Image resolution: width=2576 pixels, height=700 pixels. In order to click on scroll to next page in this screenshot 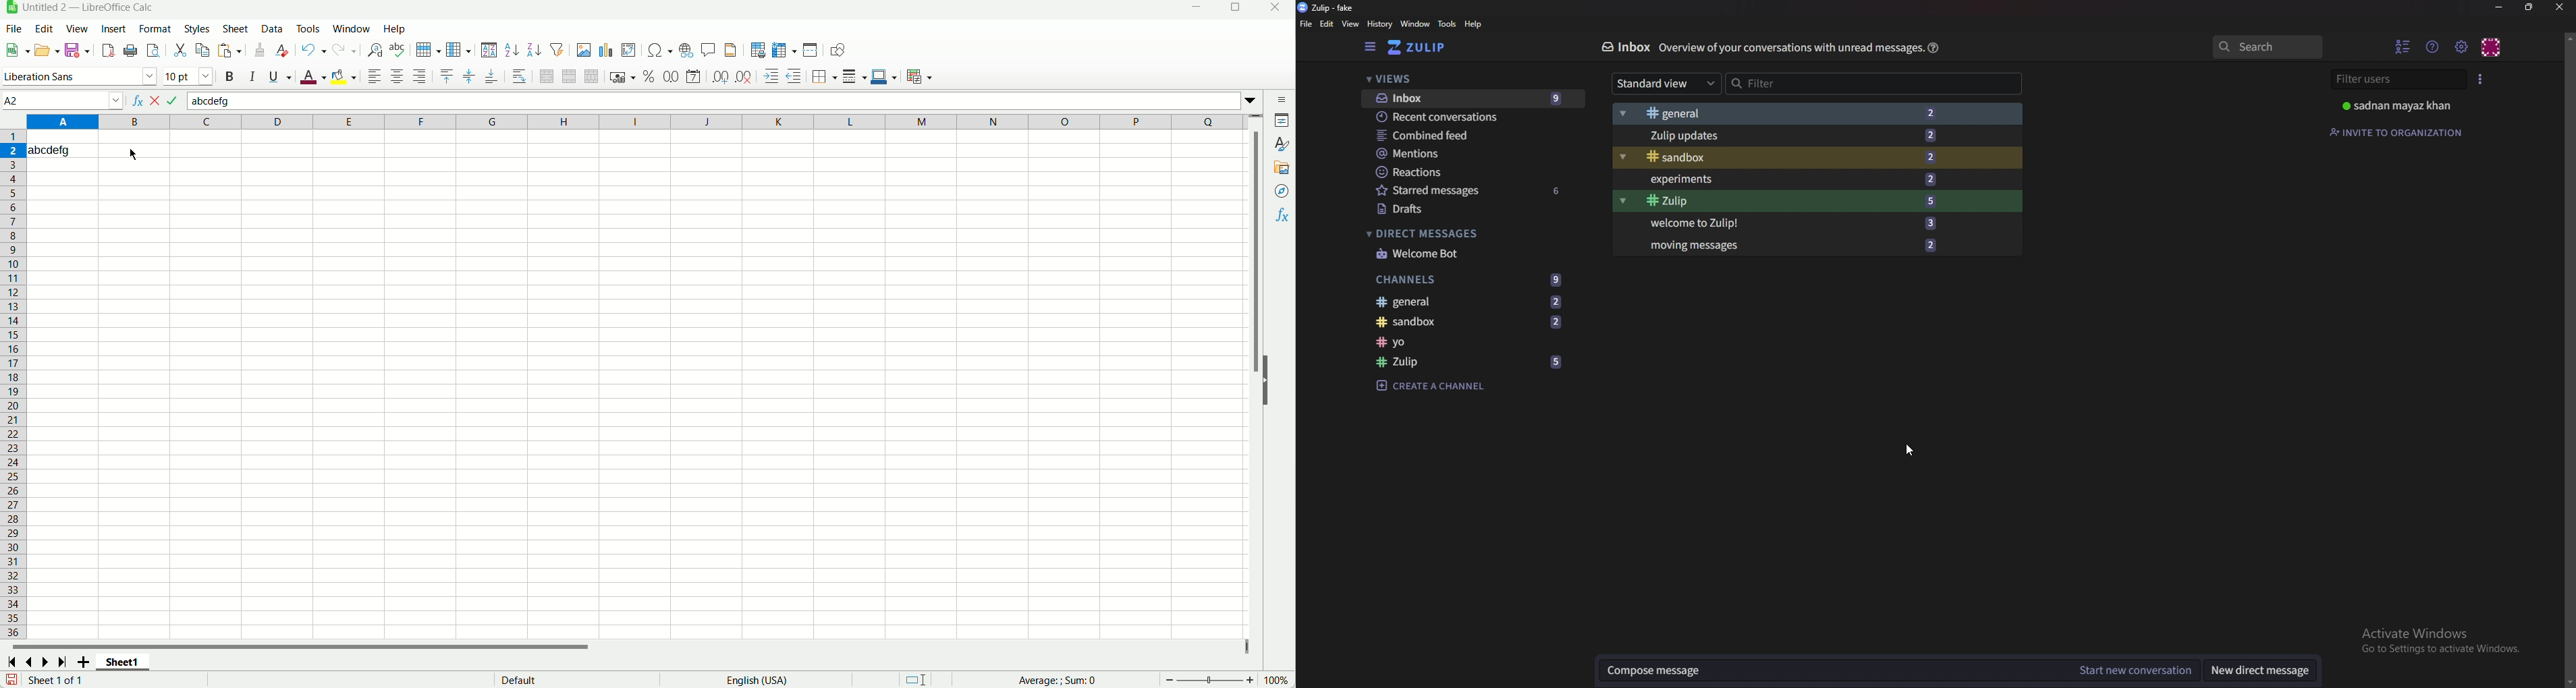, I will do `click(47, 660)`.